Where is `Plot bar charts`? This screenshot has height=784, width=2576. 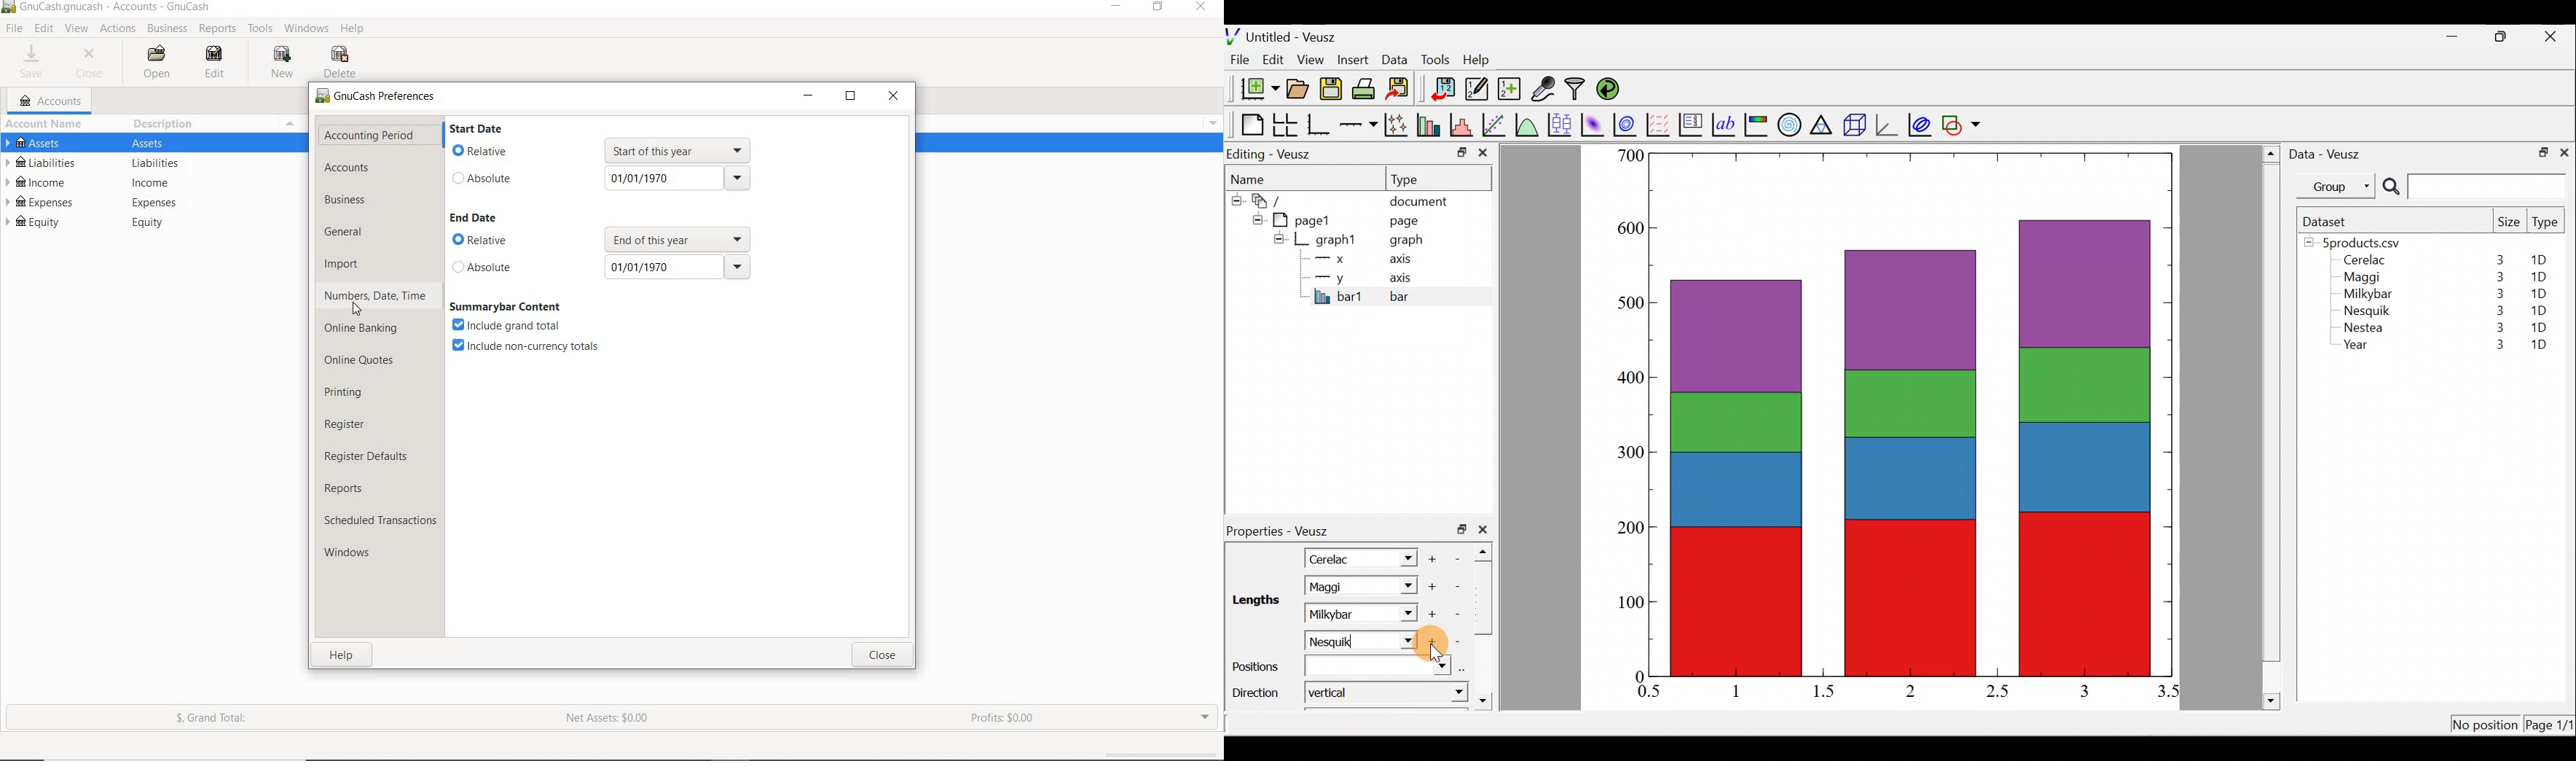 Plot bar charts is located at coordinates (1430, 123).